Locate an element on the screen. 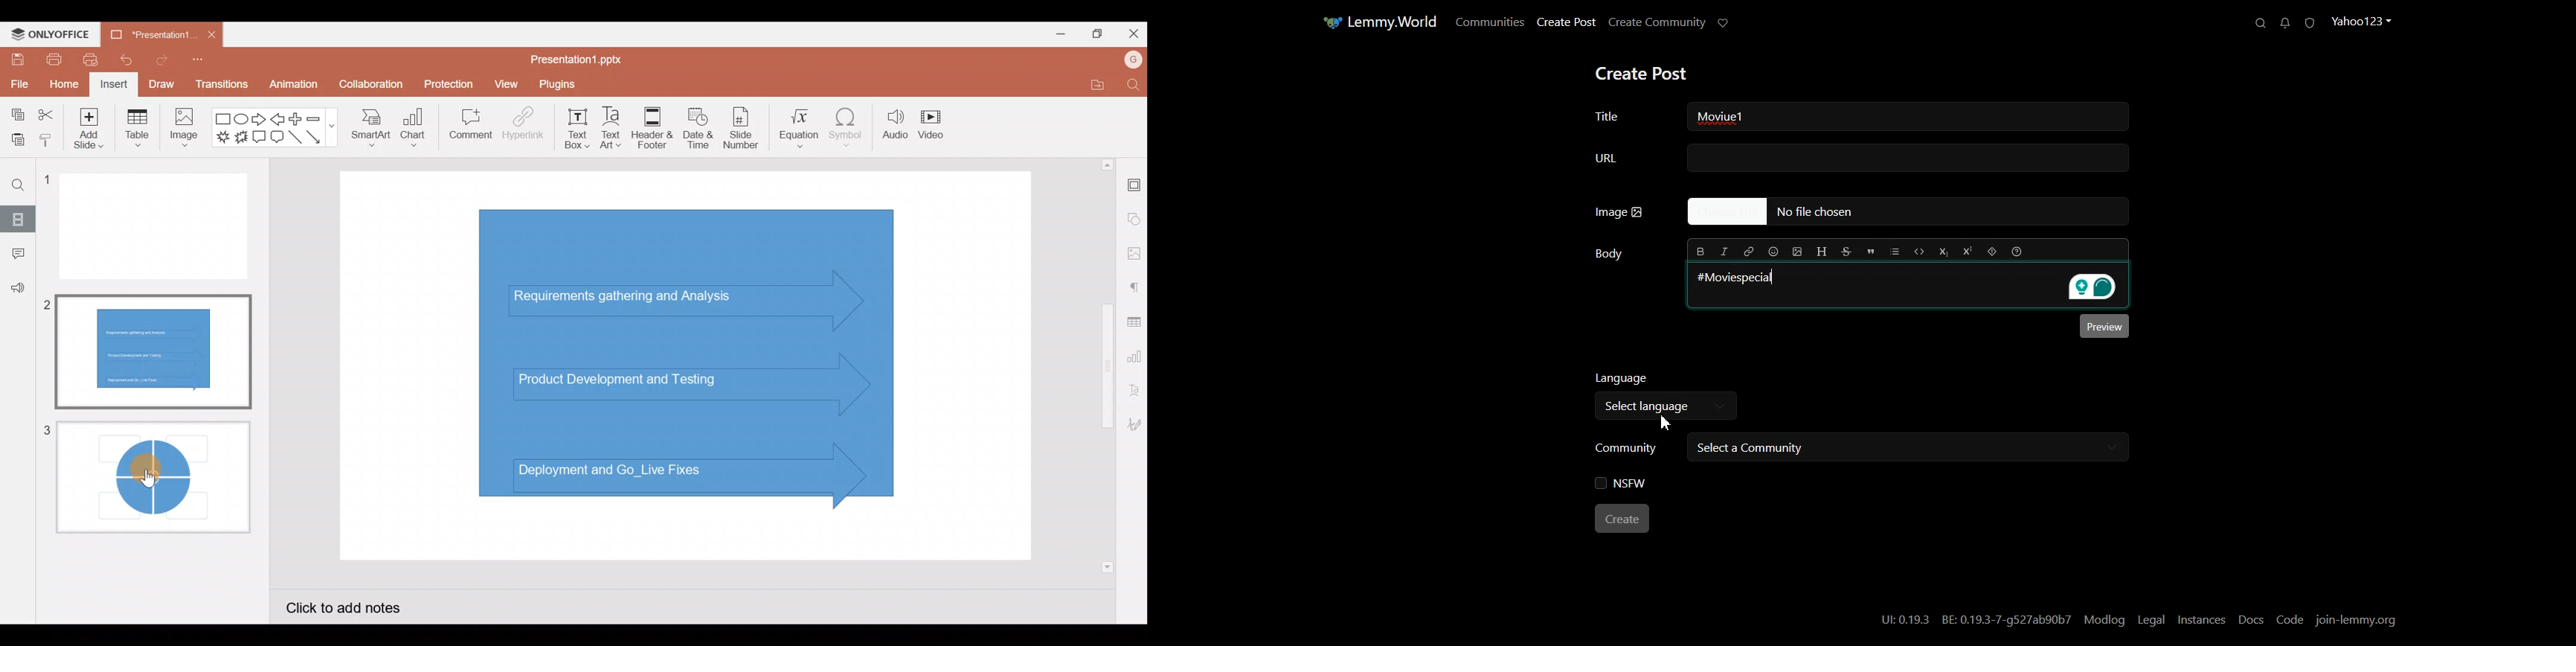 The width and height of the screenshot is (2576, 672). Table is located at coordinates (137, 130).